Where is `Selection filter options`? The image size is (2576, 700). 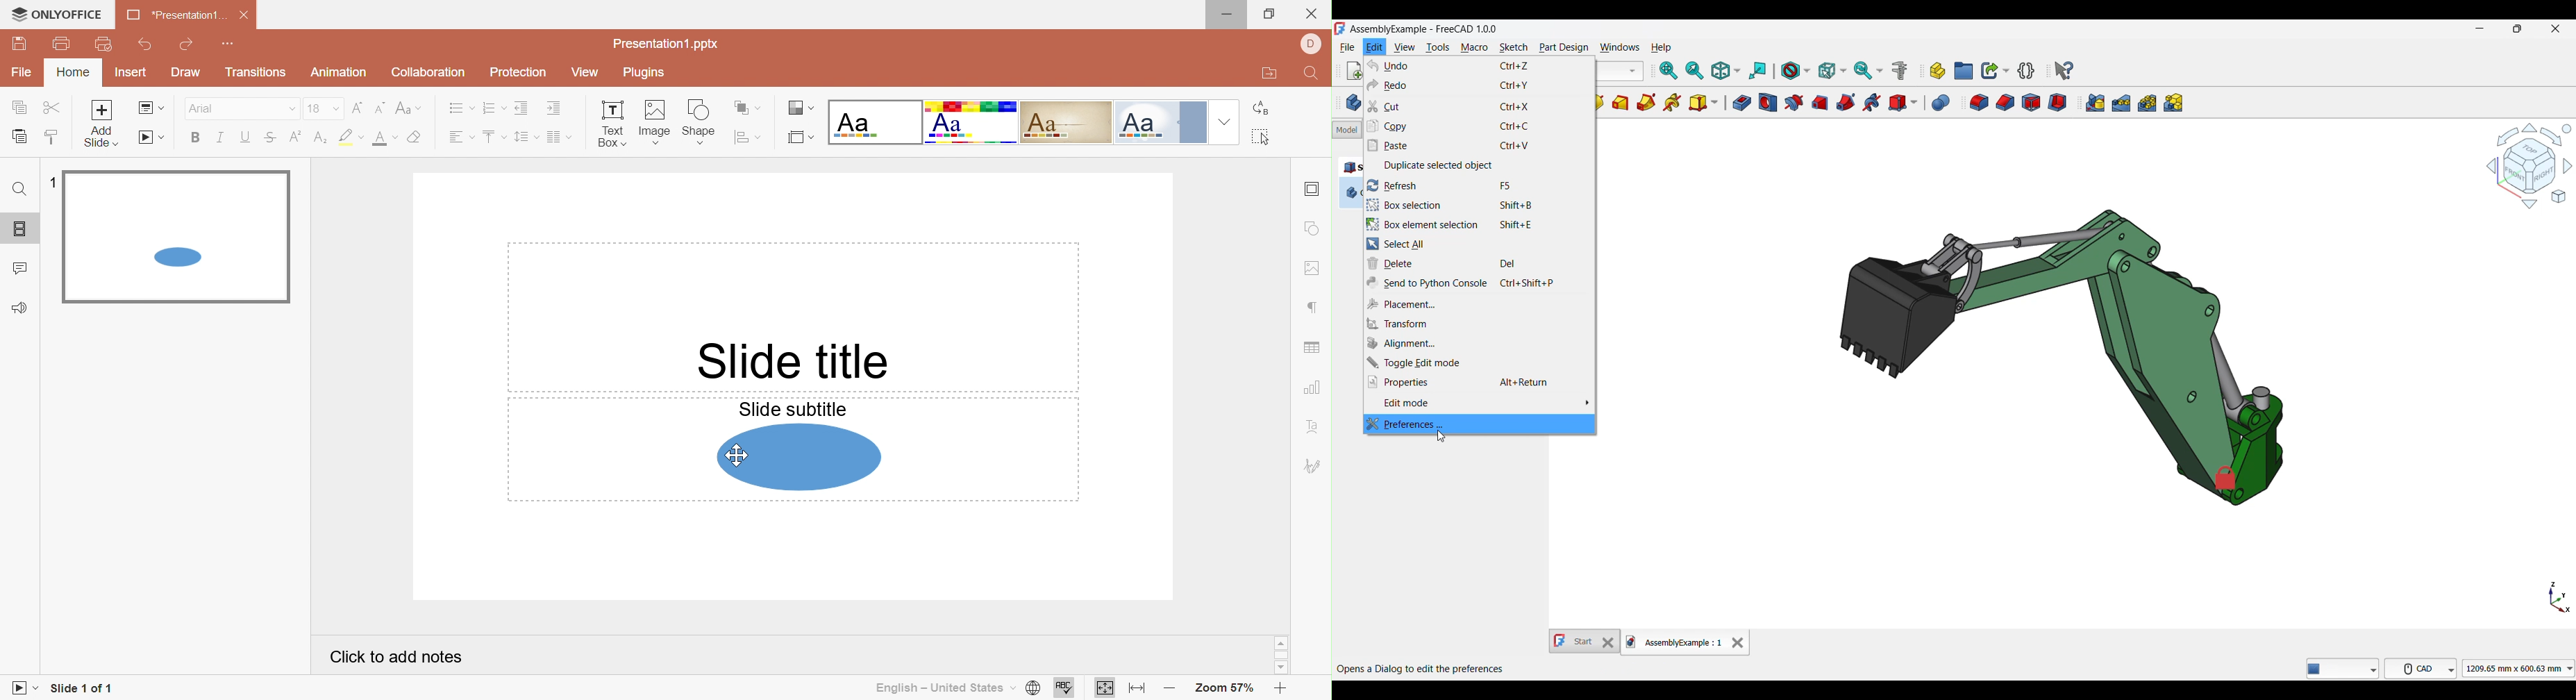
Selection filter options is located at coordinates (1832, 70).